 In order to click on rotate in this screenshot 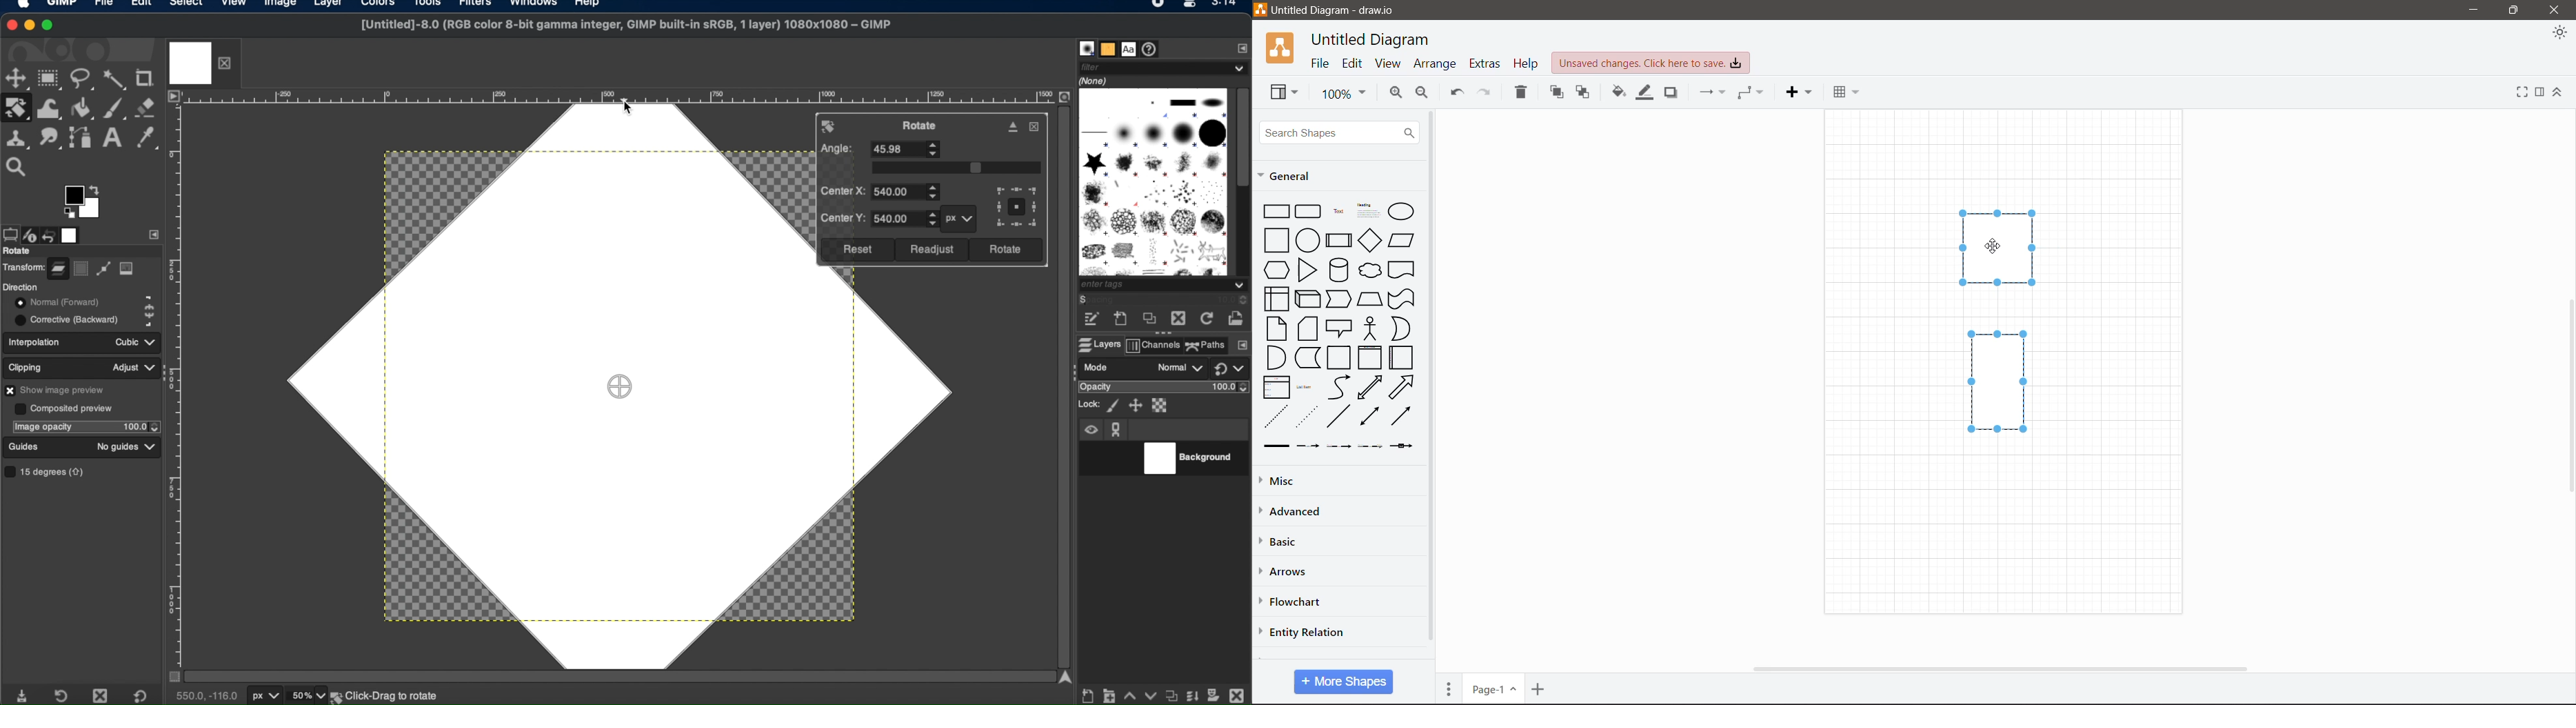, I will do `click(18, 251)`.